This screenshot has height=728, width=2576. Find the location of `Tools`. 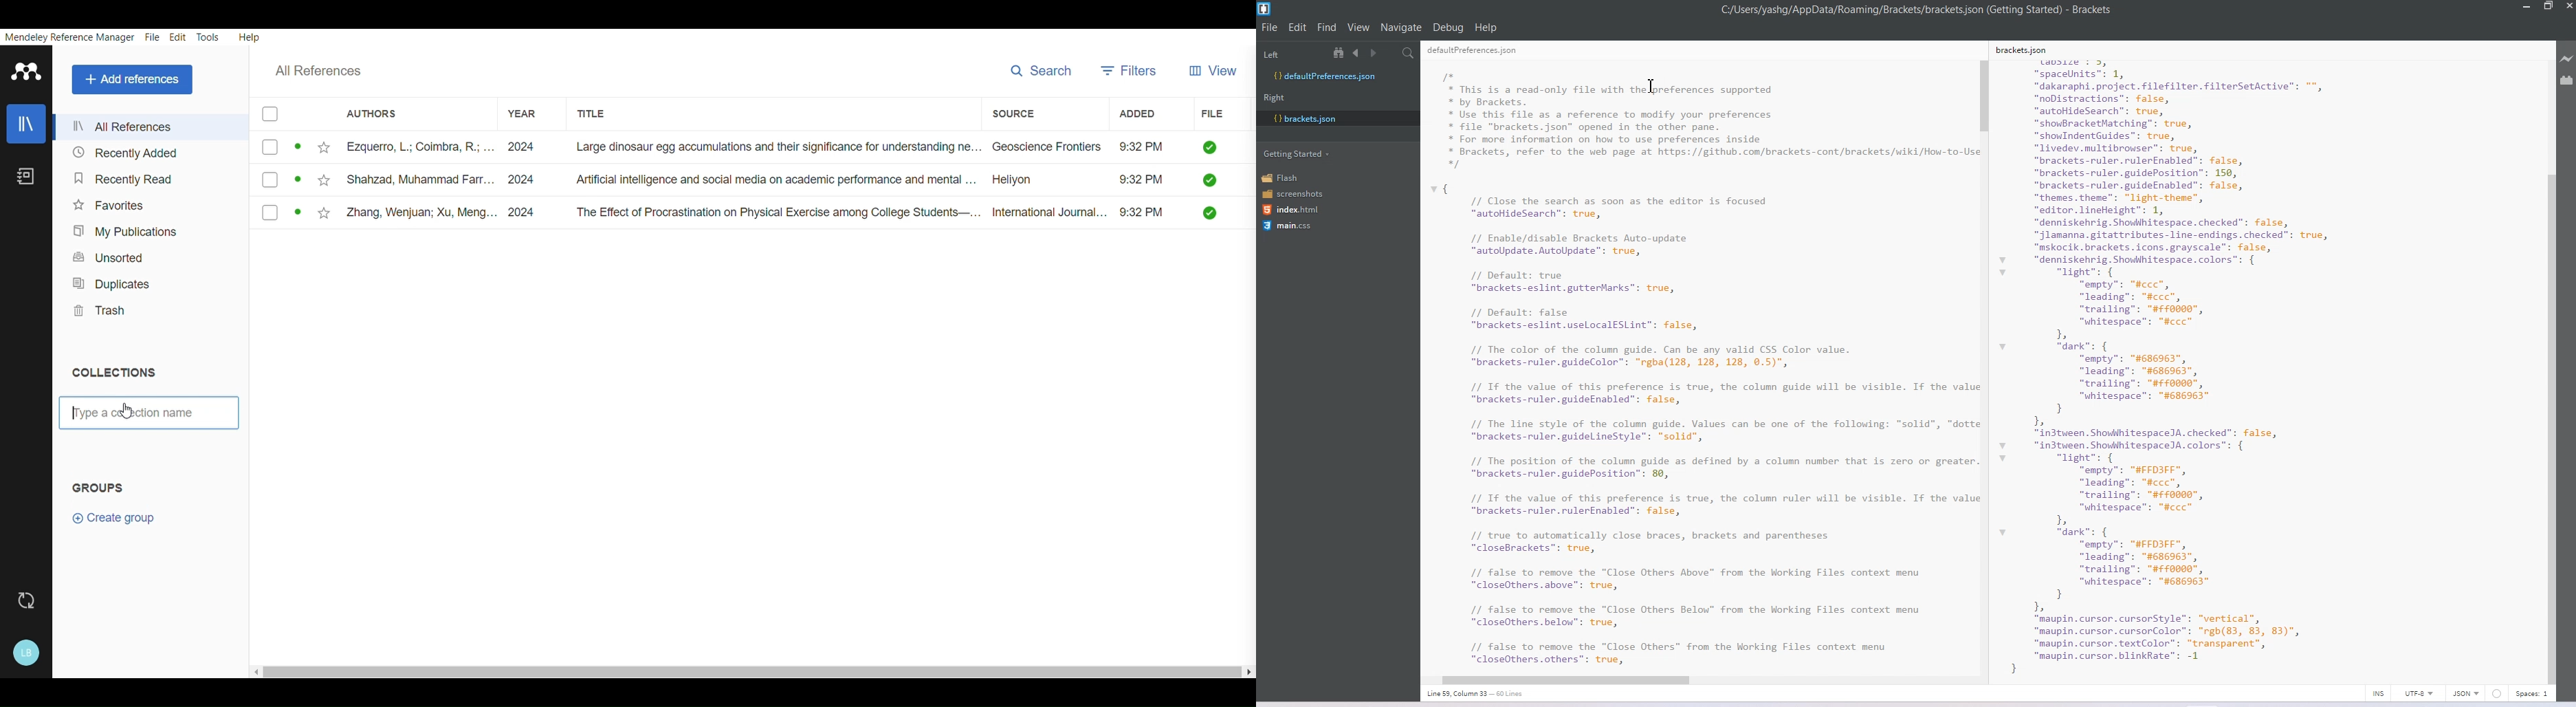

Tools is located at coordinates (208, 36).